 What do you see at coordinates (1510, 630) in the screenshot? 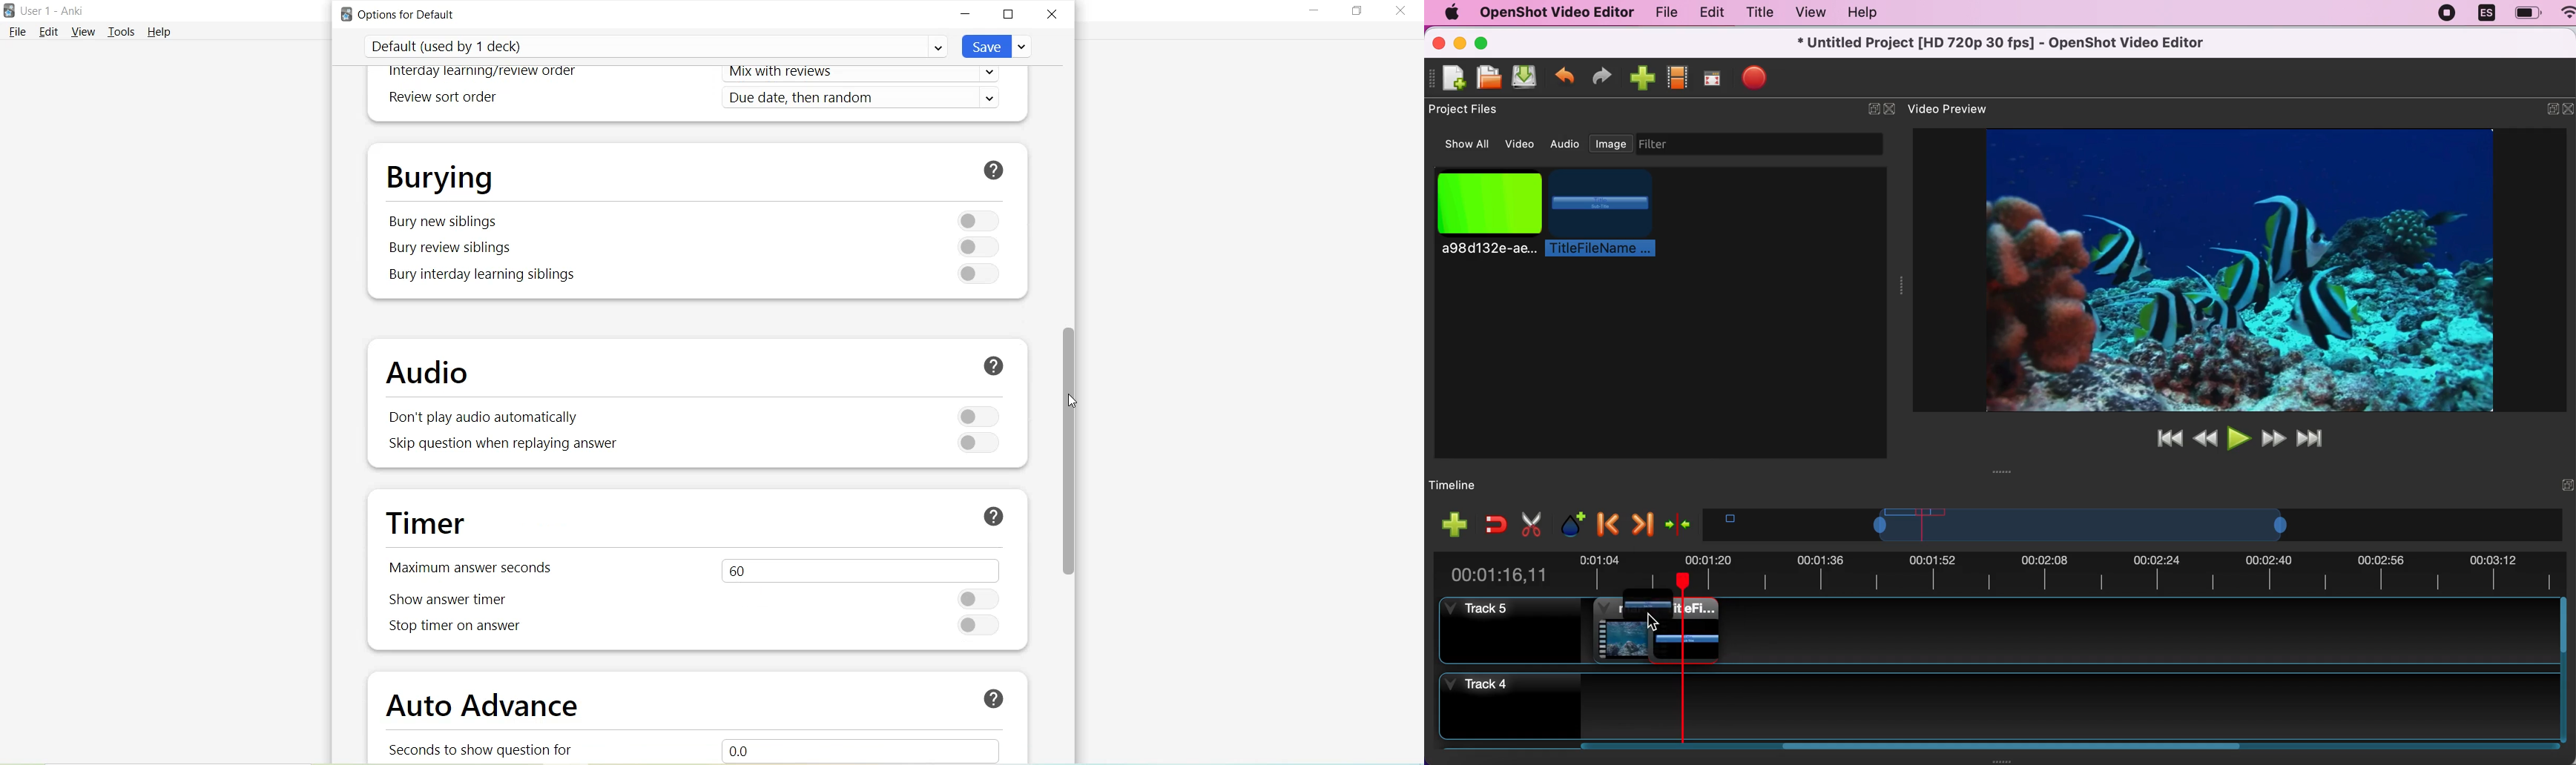
I see `track 5` at bounding box center [1510, 630].